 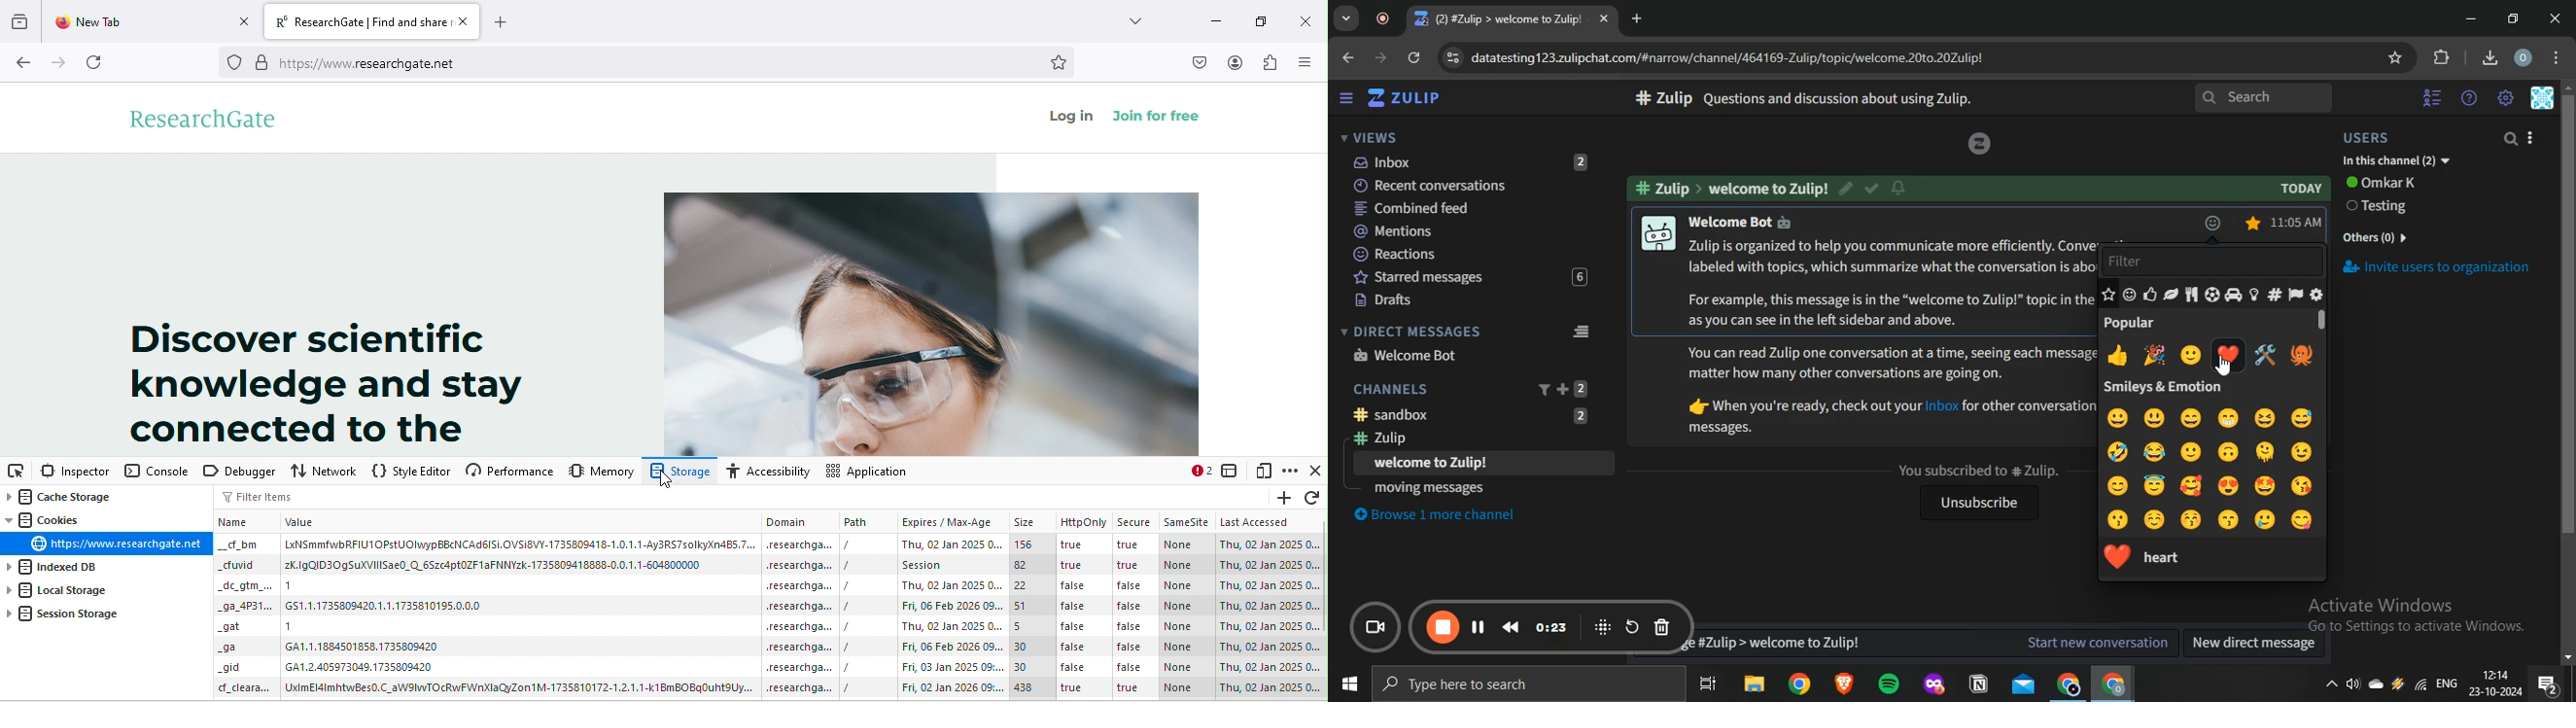 I want to click on others, so click(x=2379, y=235).